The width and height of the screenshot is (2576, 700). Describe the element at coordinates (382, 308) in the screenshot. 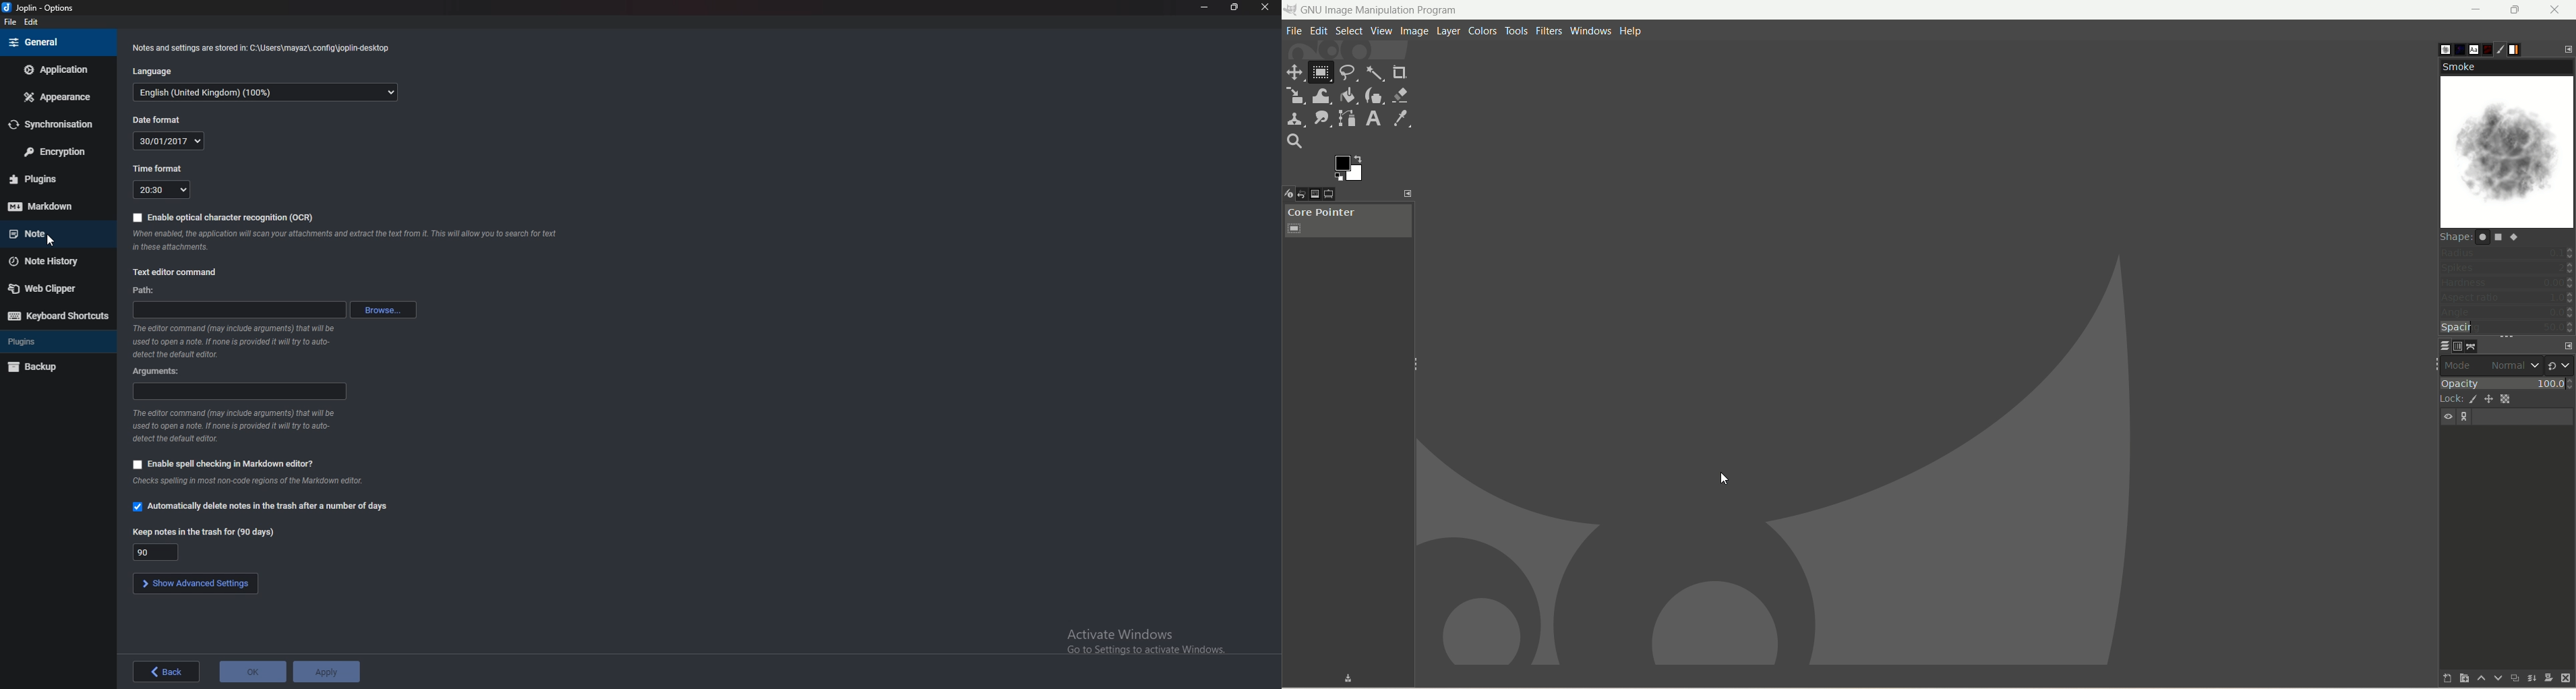

I see `browse` at that location.